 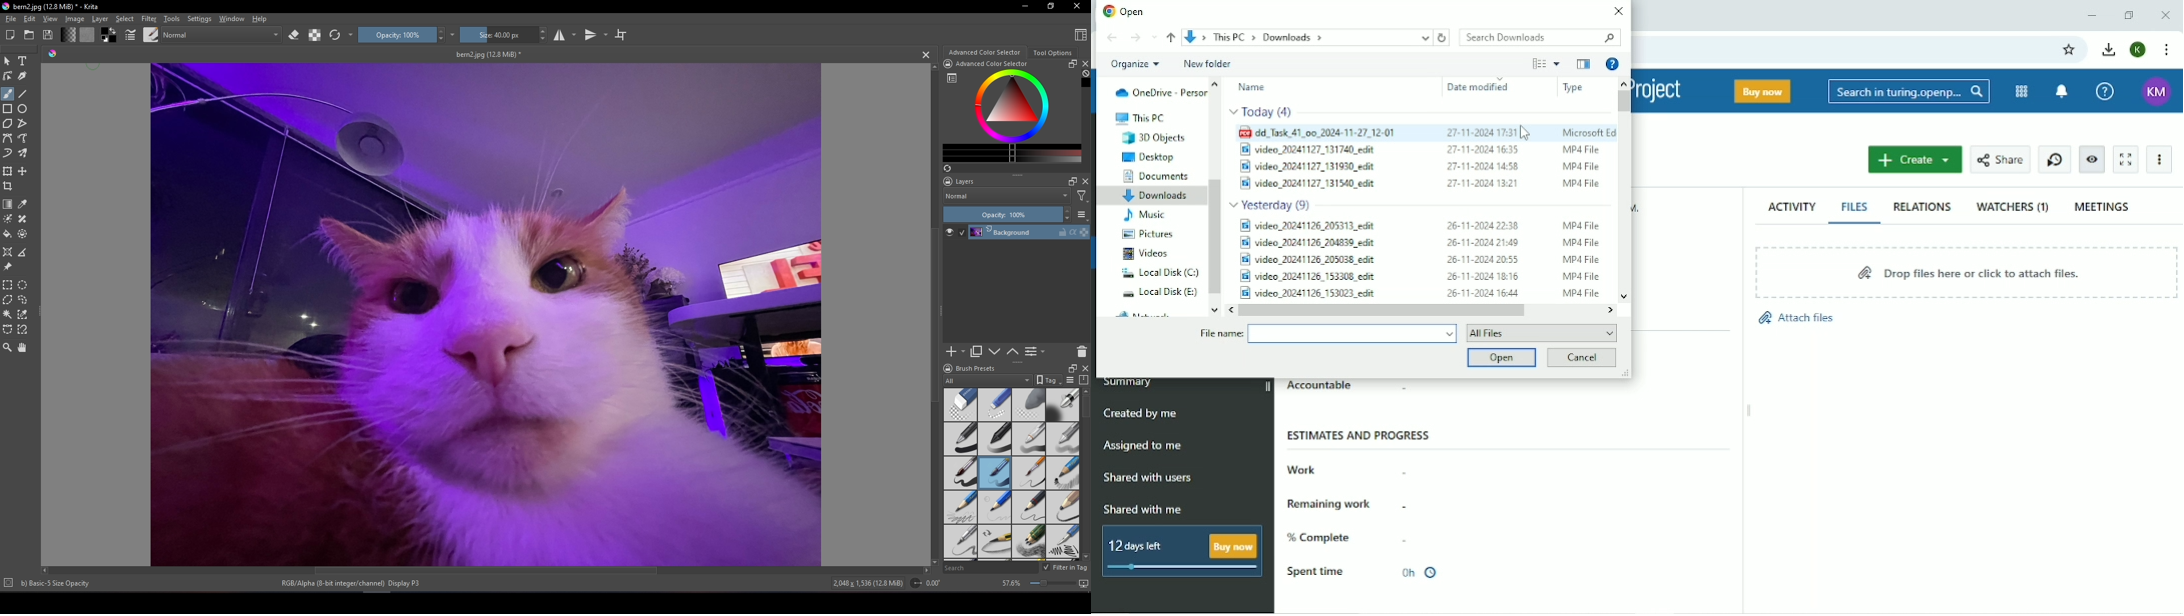 I want to click on Colector symbol, so click(x=952, y=78).